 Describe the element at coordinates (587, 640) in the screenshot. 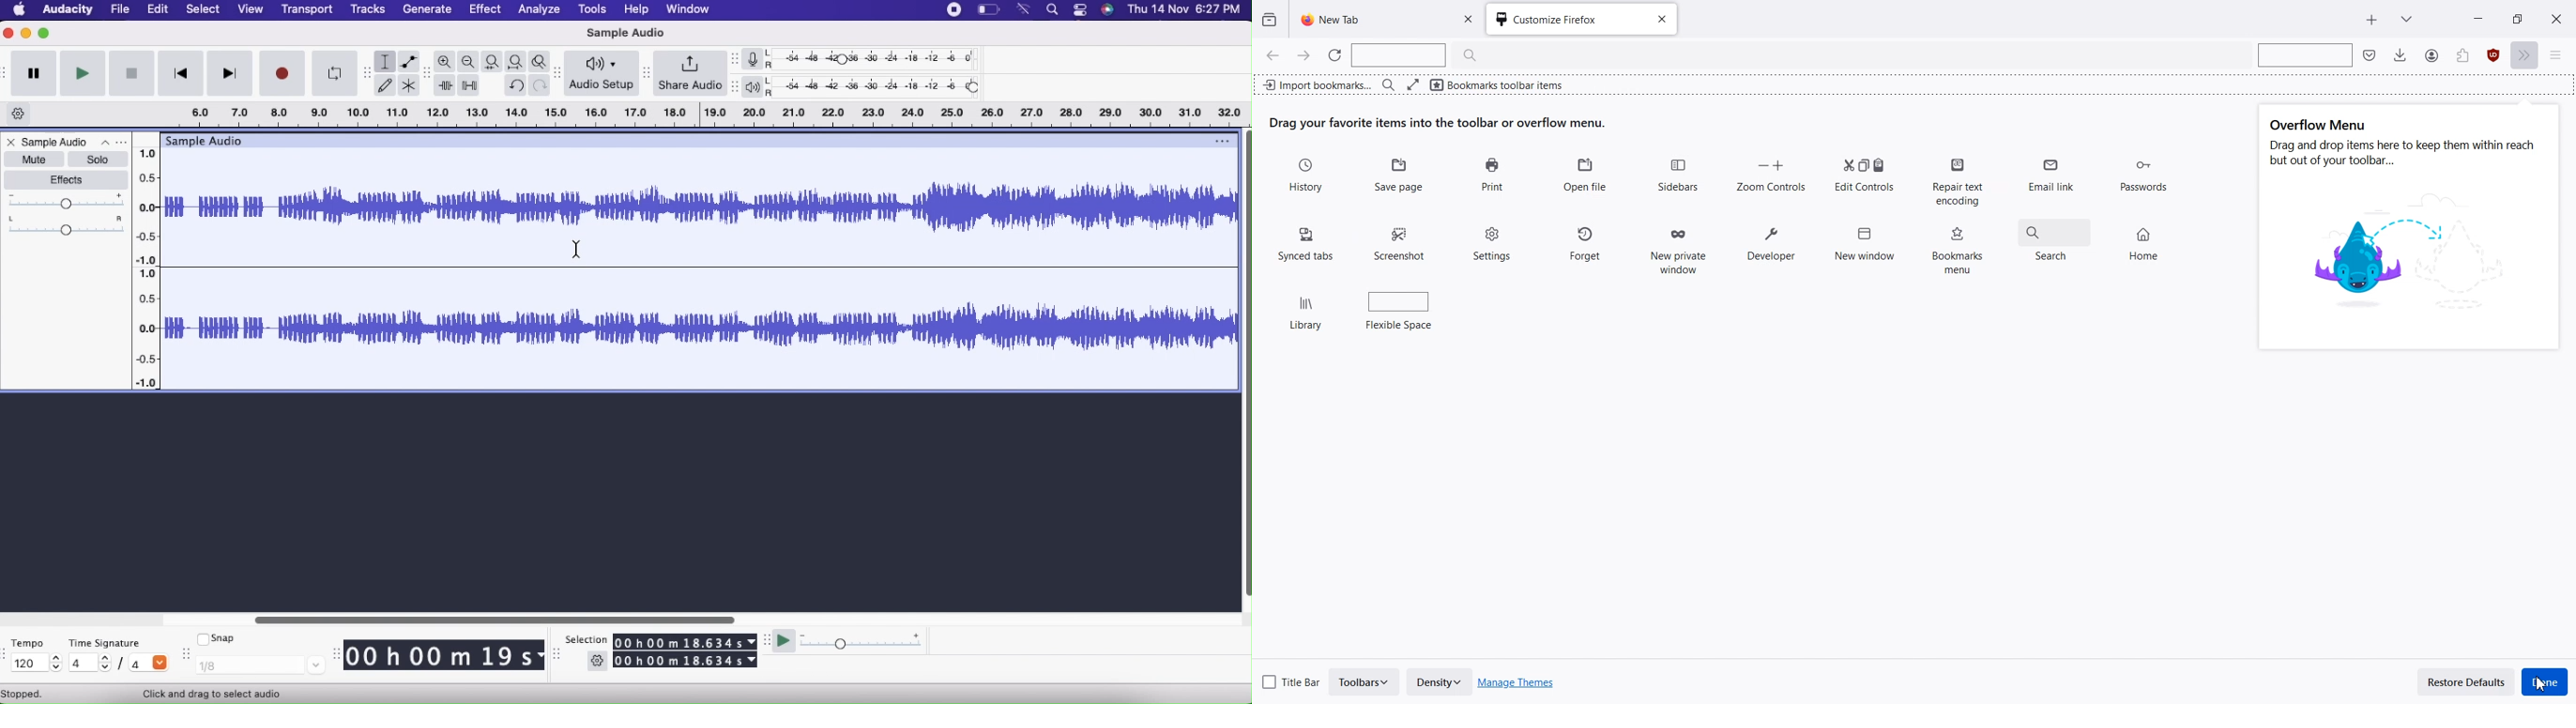

I see `Selection` at that location.